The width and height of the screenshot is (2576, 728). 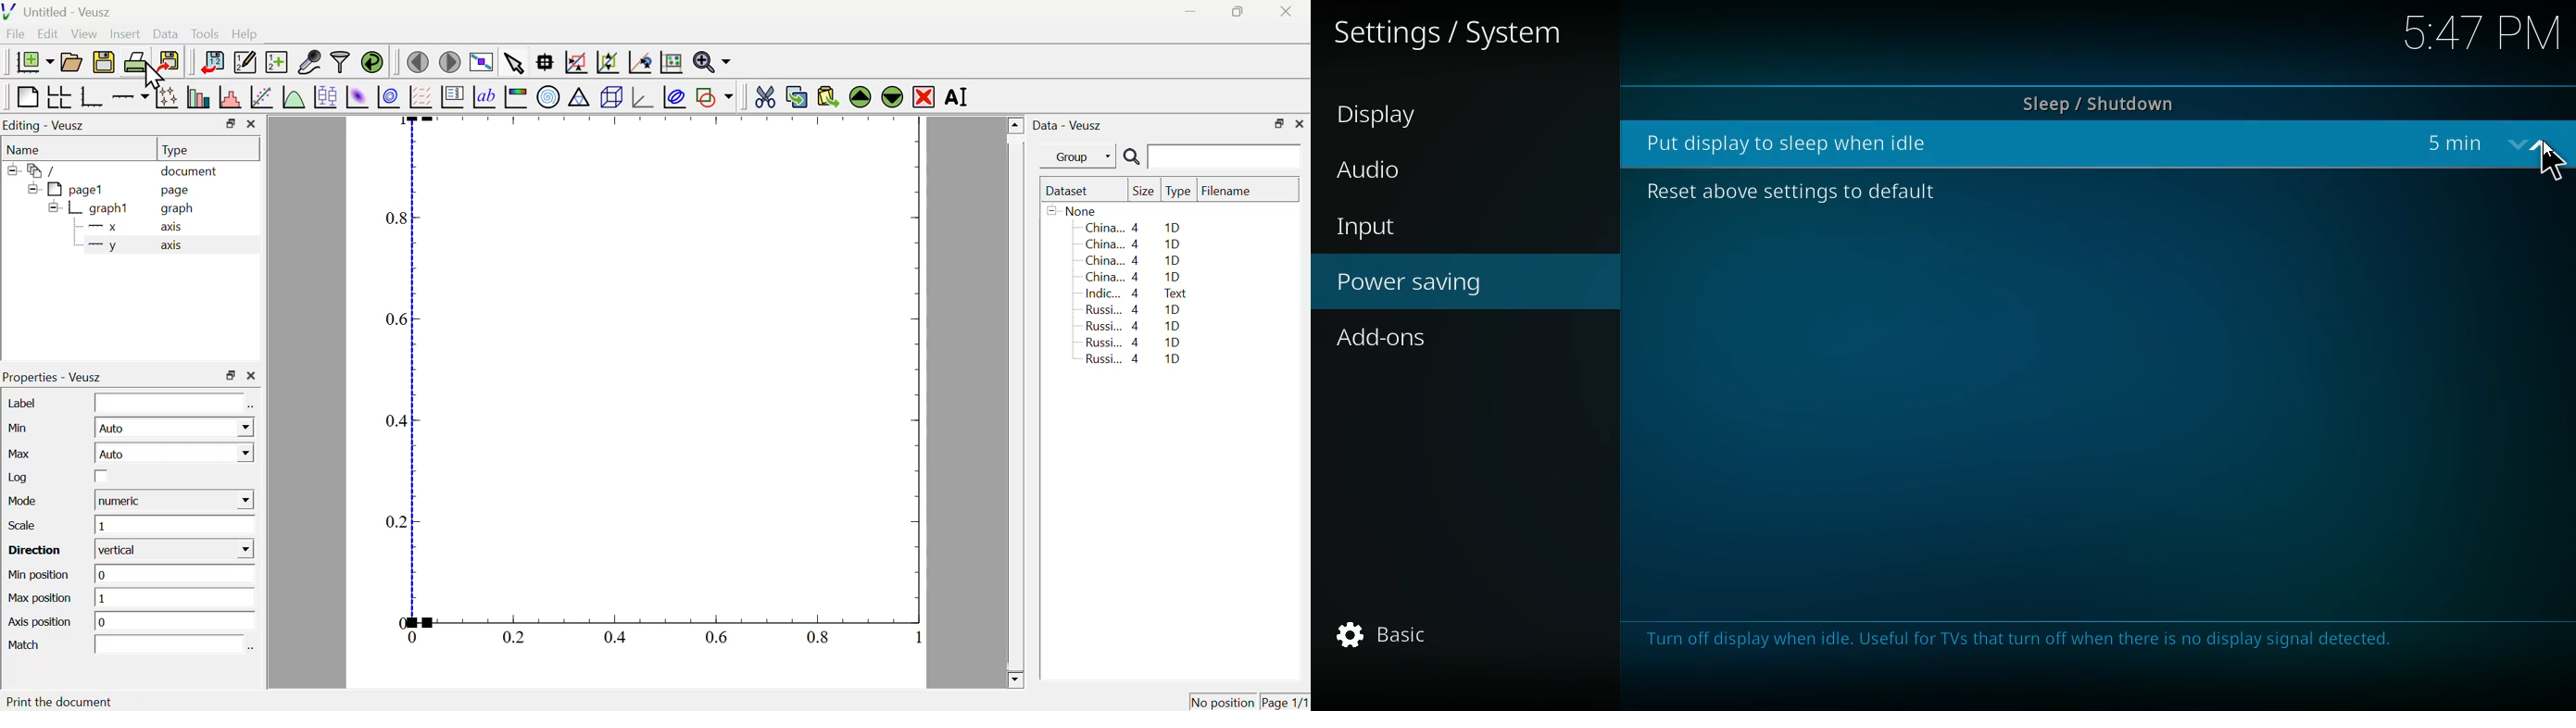 What do you see at coordinates (23, 403) in the screenshot?
I see `Label` at bounding box center [23, 403].